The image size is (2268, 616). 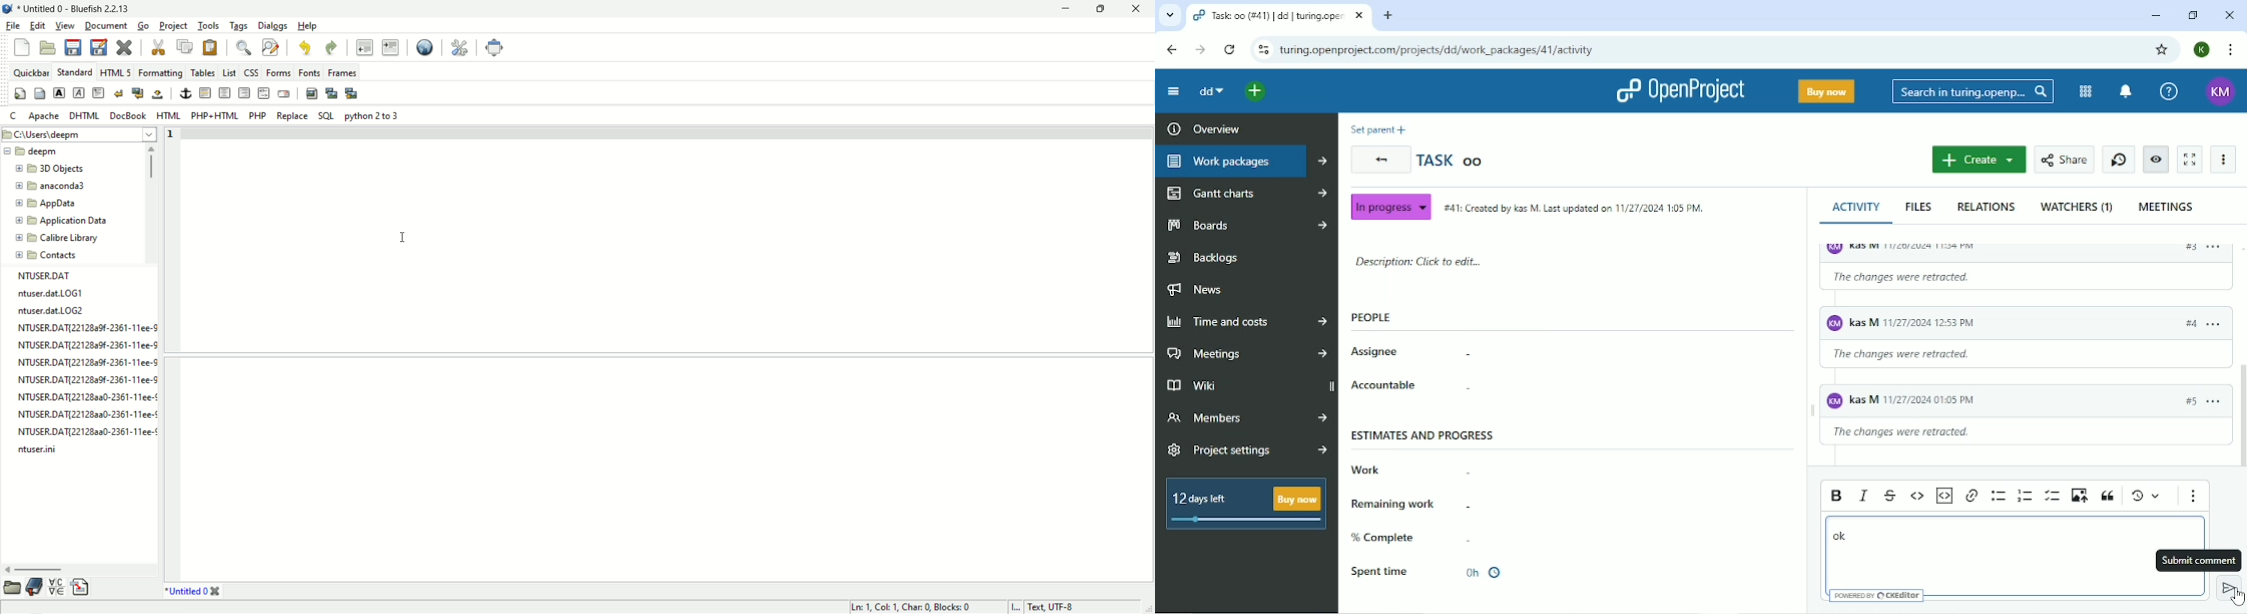 I want to click on Files, so click(x=1920, y=207).